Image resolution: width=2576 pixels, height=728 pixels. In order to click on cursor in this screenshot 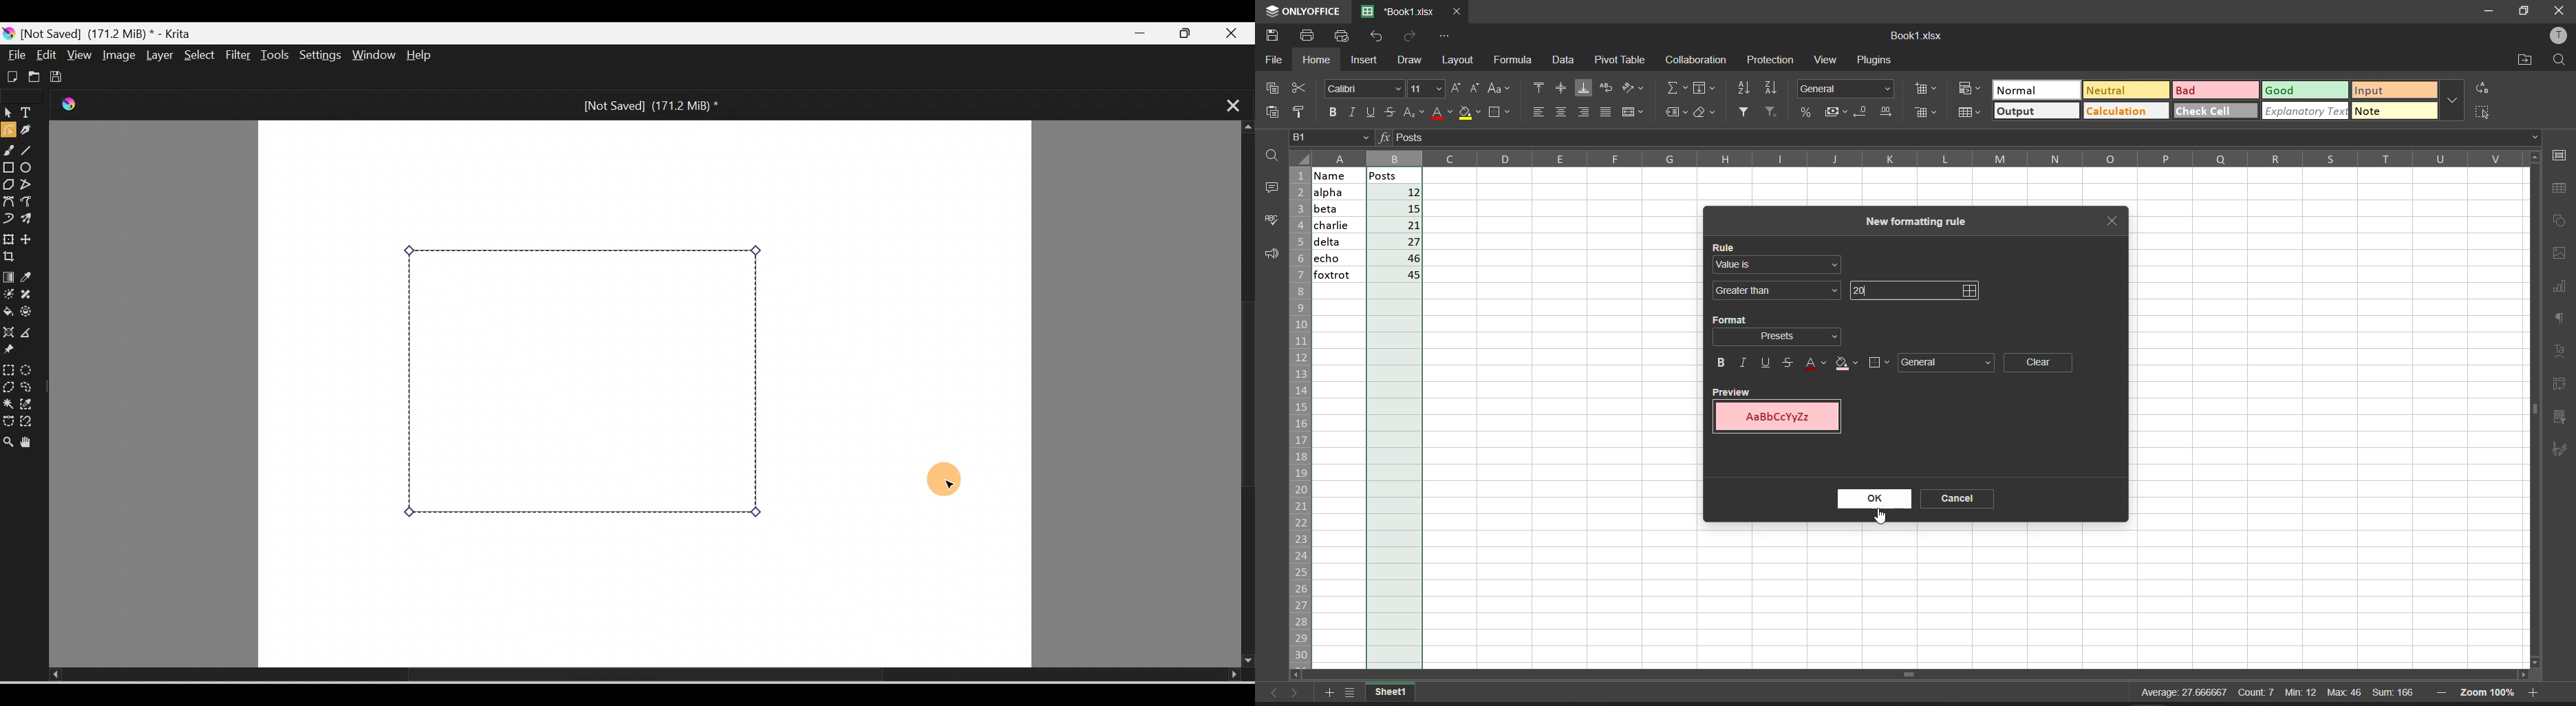, I will do `click(1880, 519)`.